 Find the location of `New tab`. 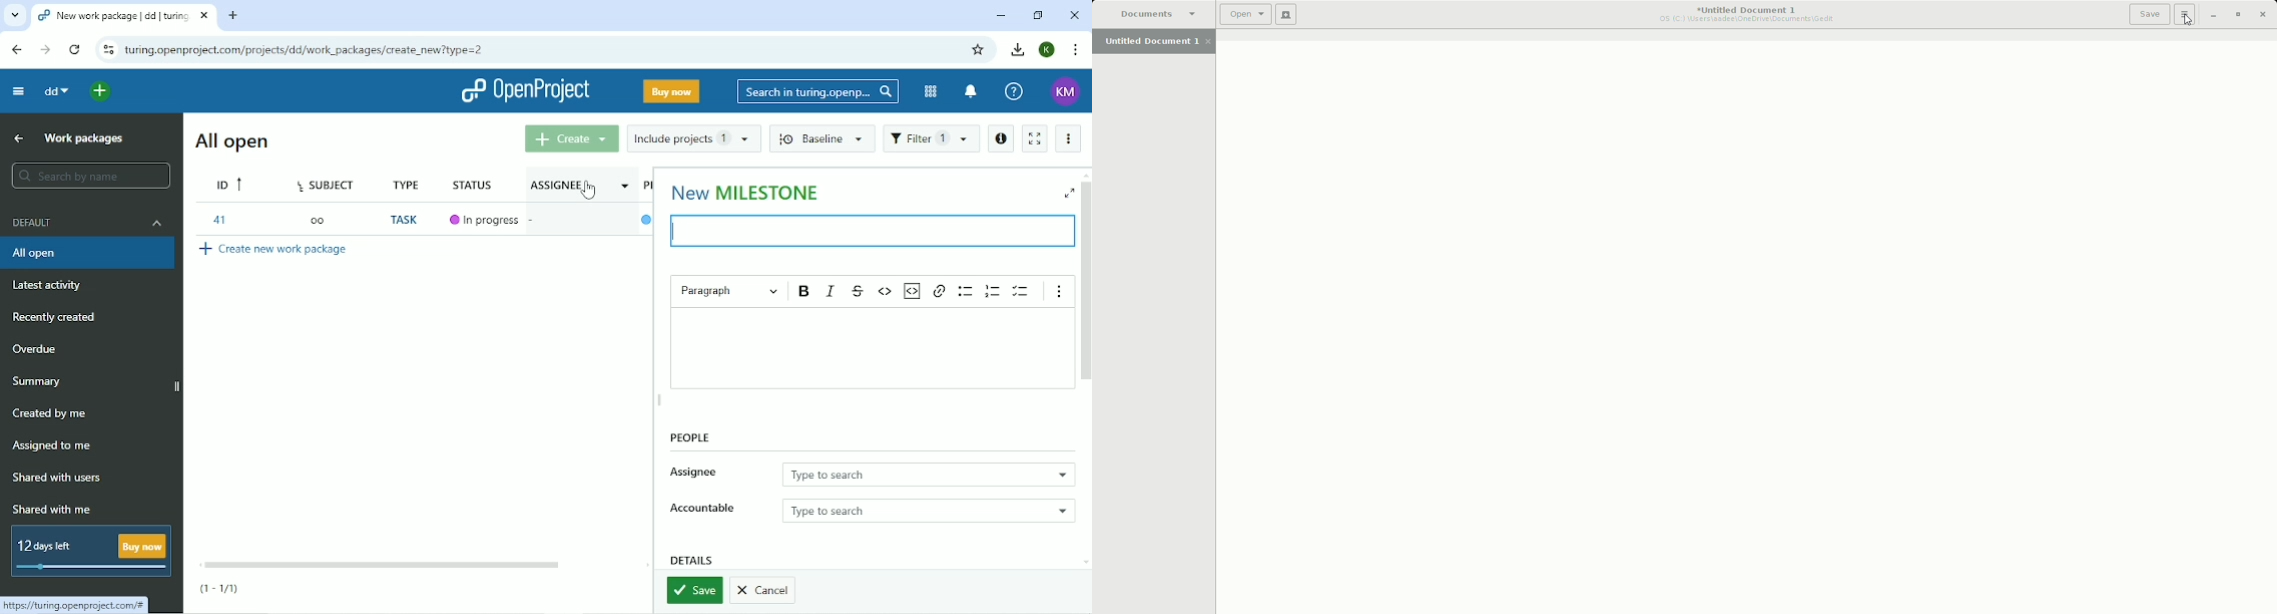

New tab is located at coordinates (233, 16).